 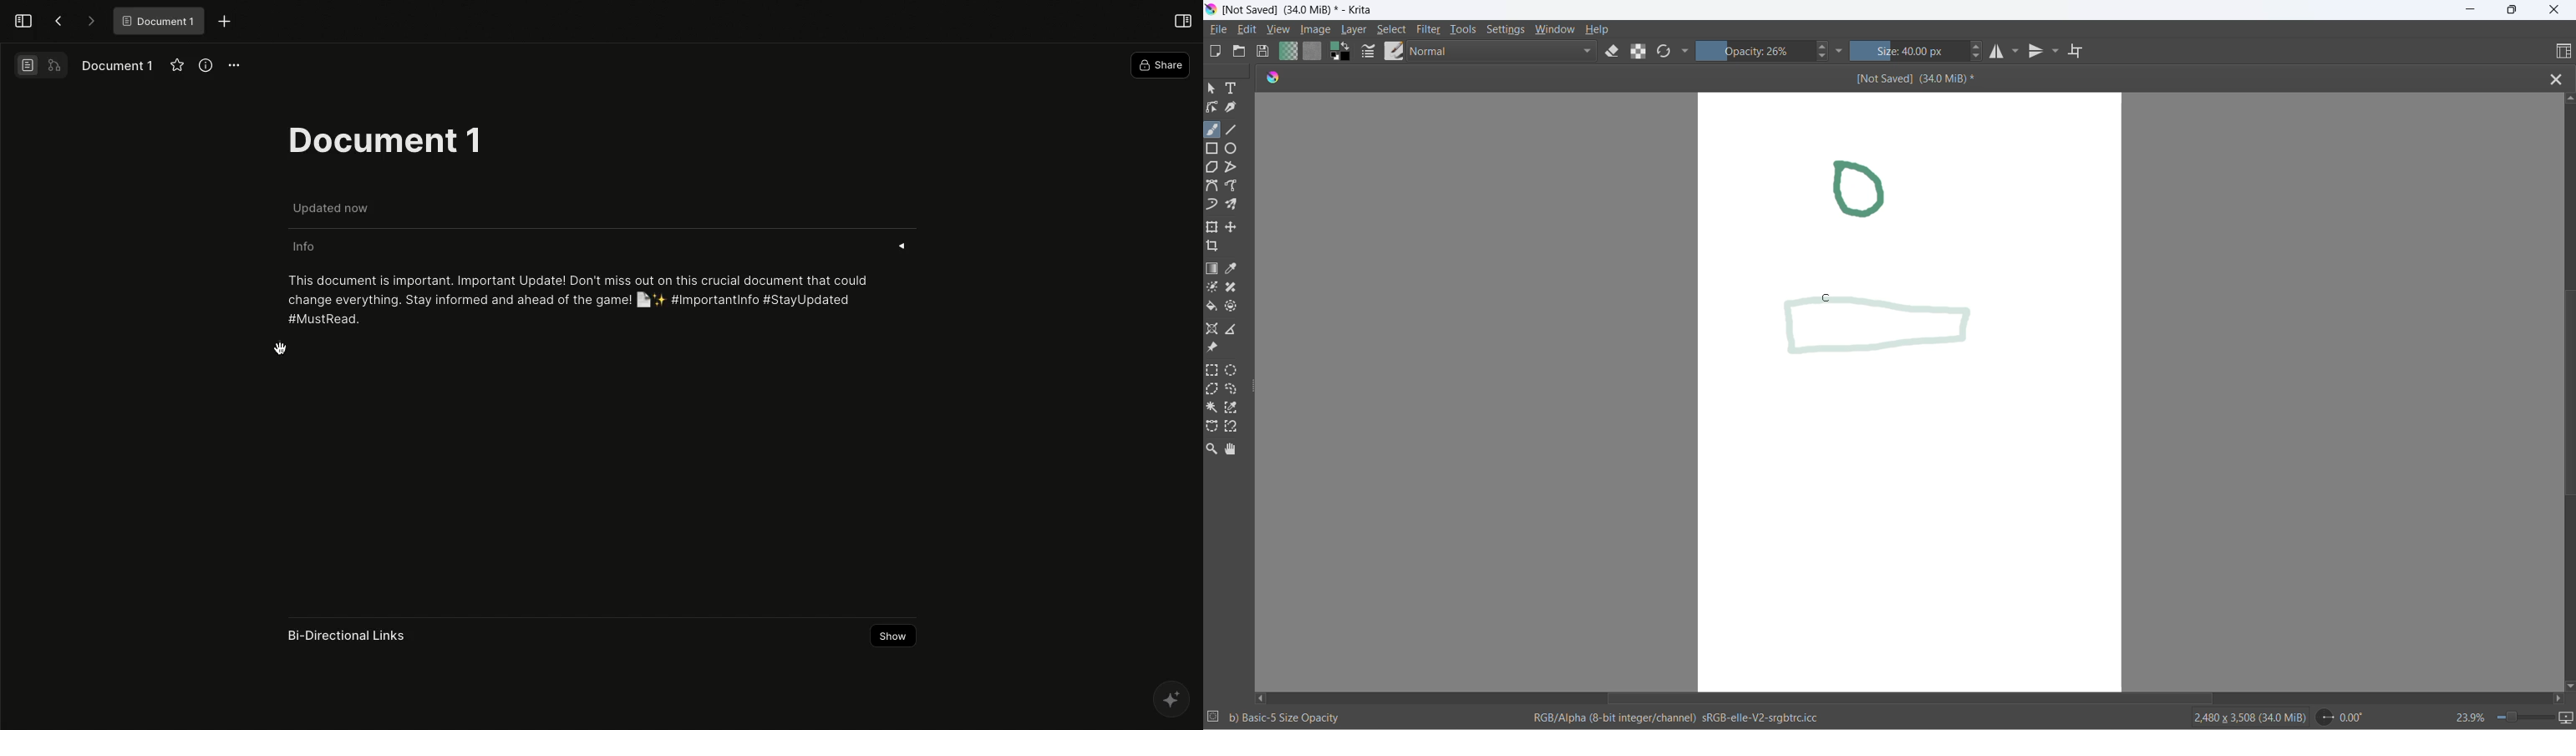 What do you see at coordinates (1638, 51) in the screenshot?
I see `preserve alpha` at bounding box center [1638, 51].